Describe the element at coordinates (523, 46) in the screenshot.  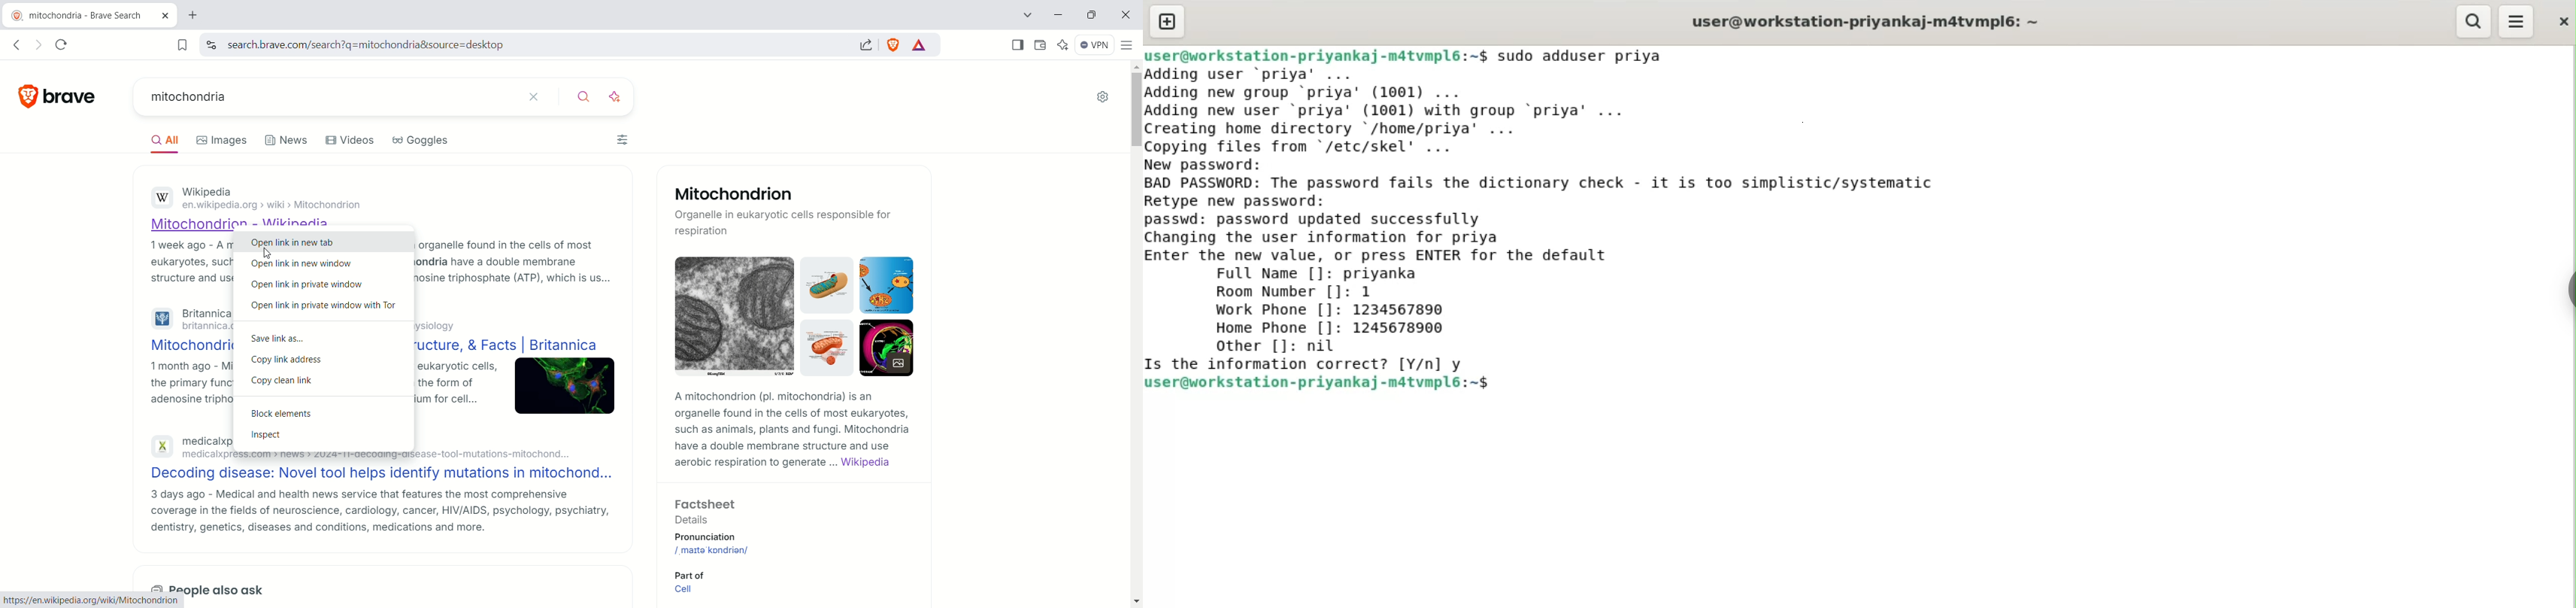
I see `search` at that location.